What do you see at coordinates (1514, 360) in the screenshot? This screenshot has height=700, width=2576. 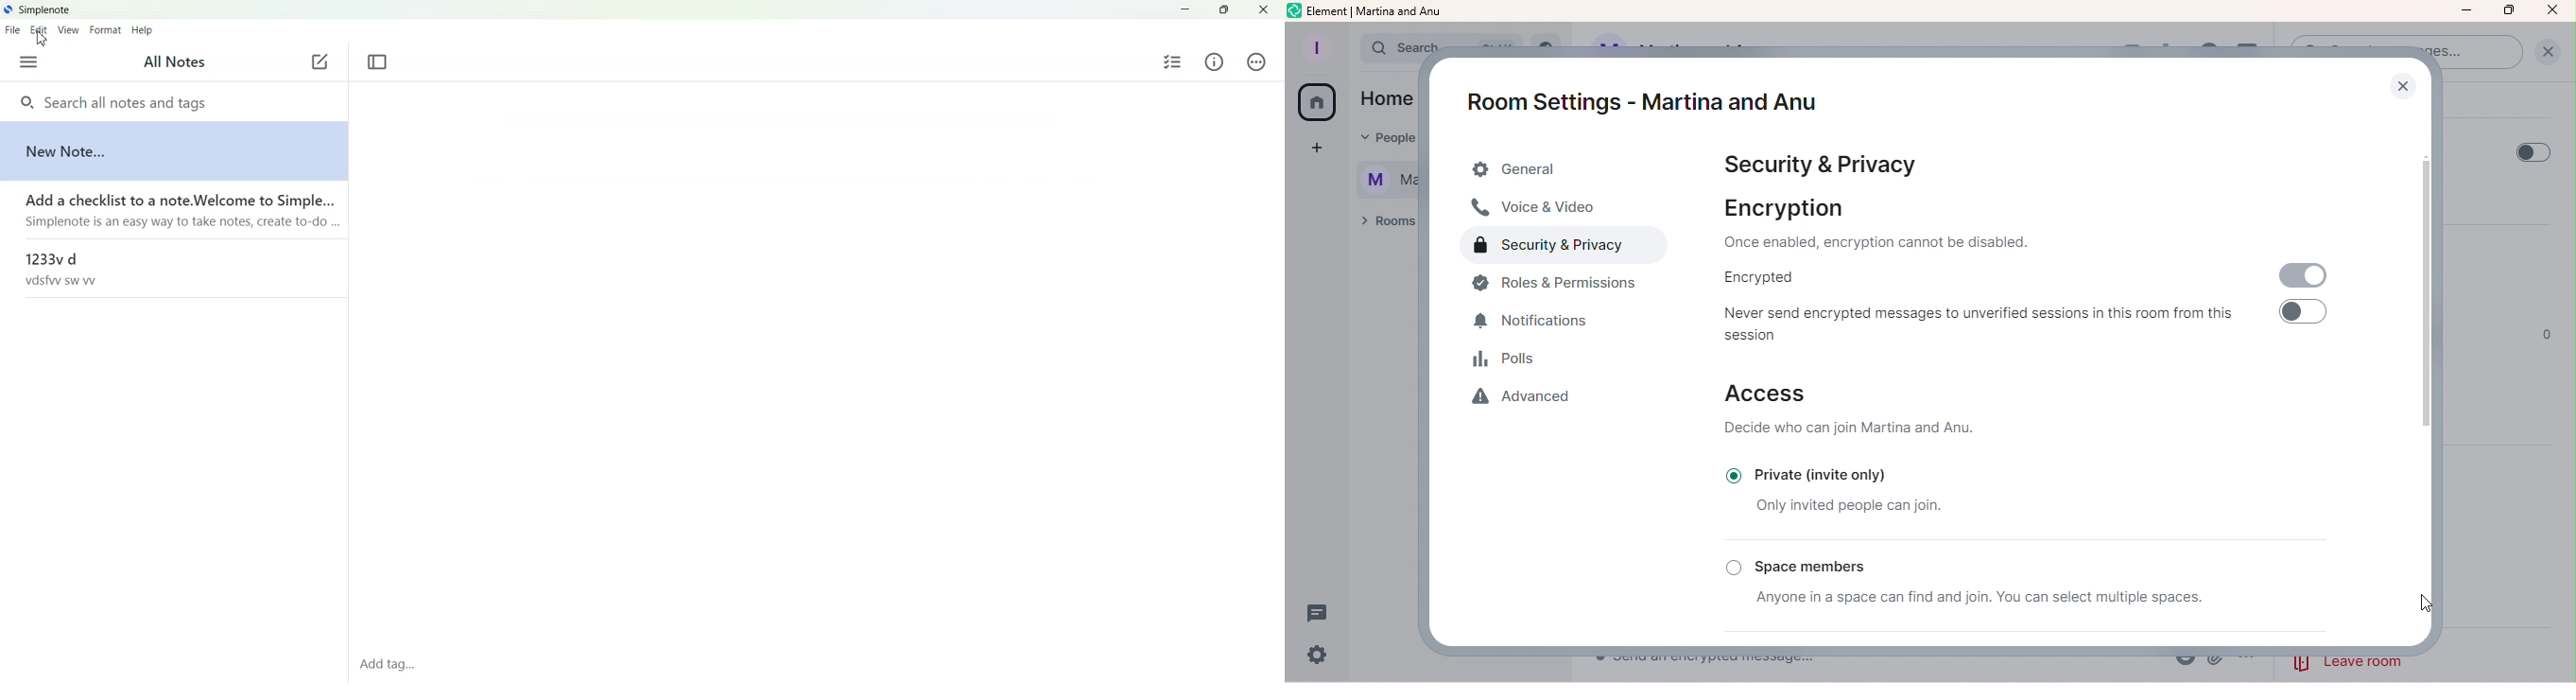 I see `Polls` at bounding box center [1514, 360].